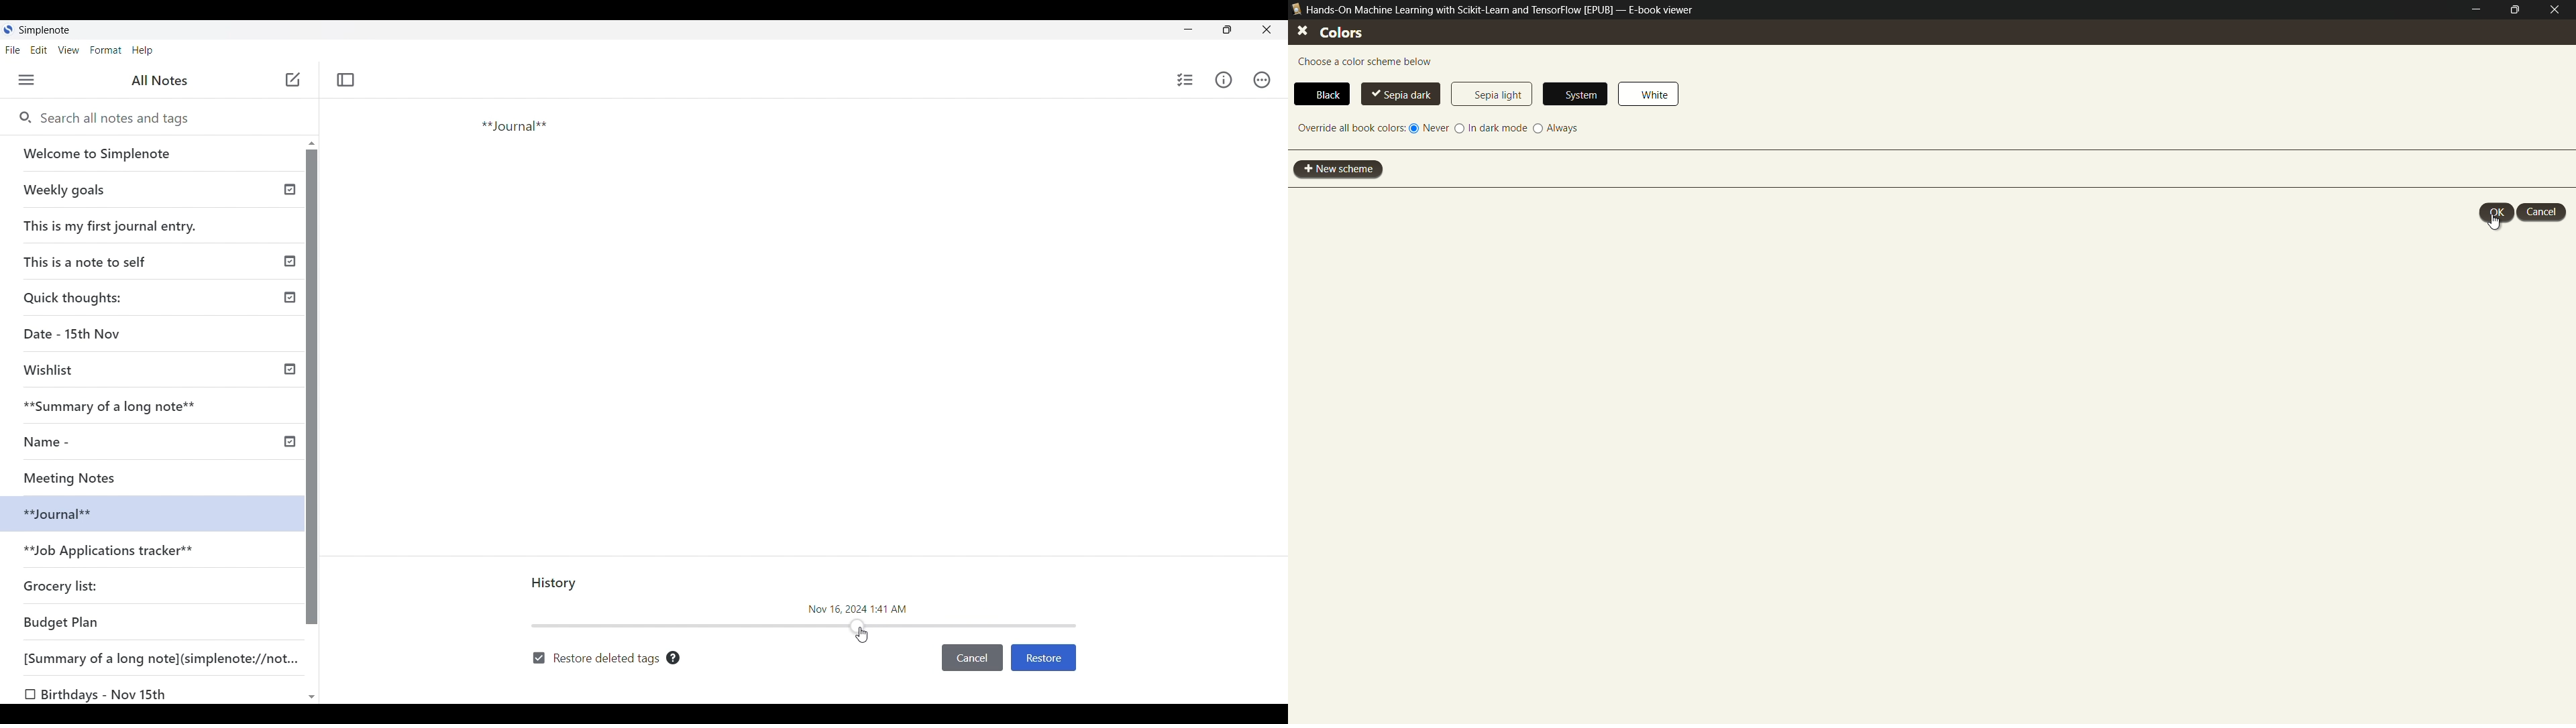 This screenshot has height=728, width=2576. What do you see at coordinates (153, 153) in the screenshot?
I see `Welcome note by SimpleNote` at bounding box center [153, 153].